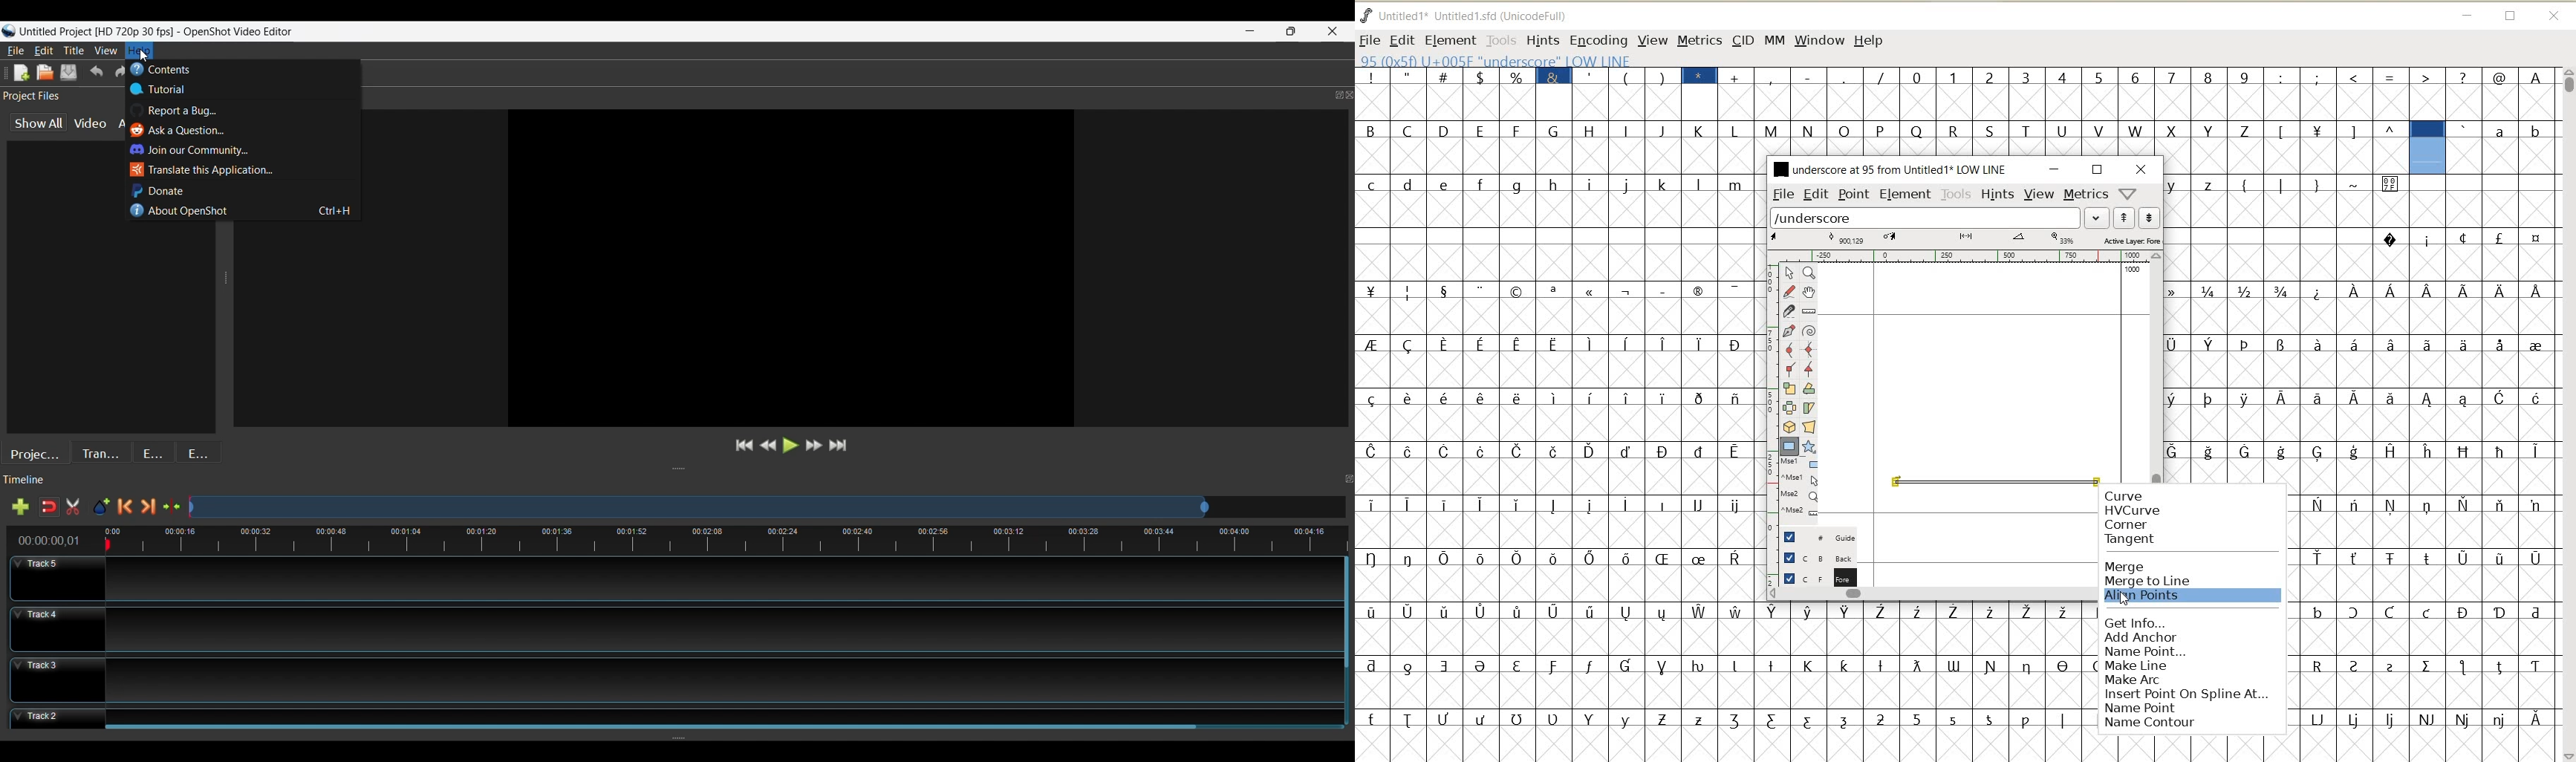 The image size is (2576, 784). What do you see at coordinates (1809, 388) in the screenshot?
I see `Rotate the selection` at bounding box center [1809, 388].